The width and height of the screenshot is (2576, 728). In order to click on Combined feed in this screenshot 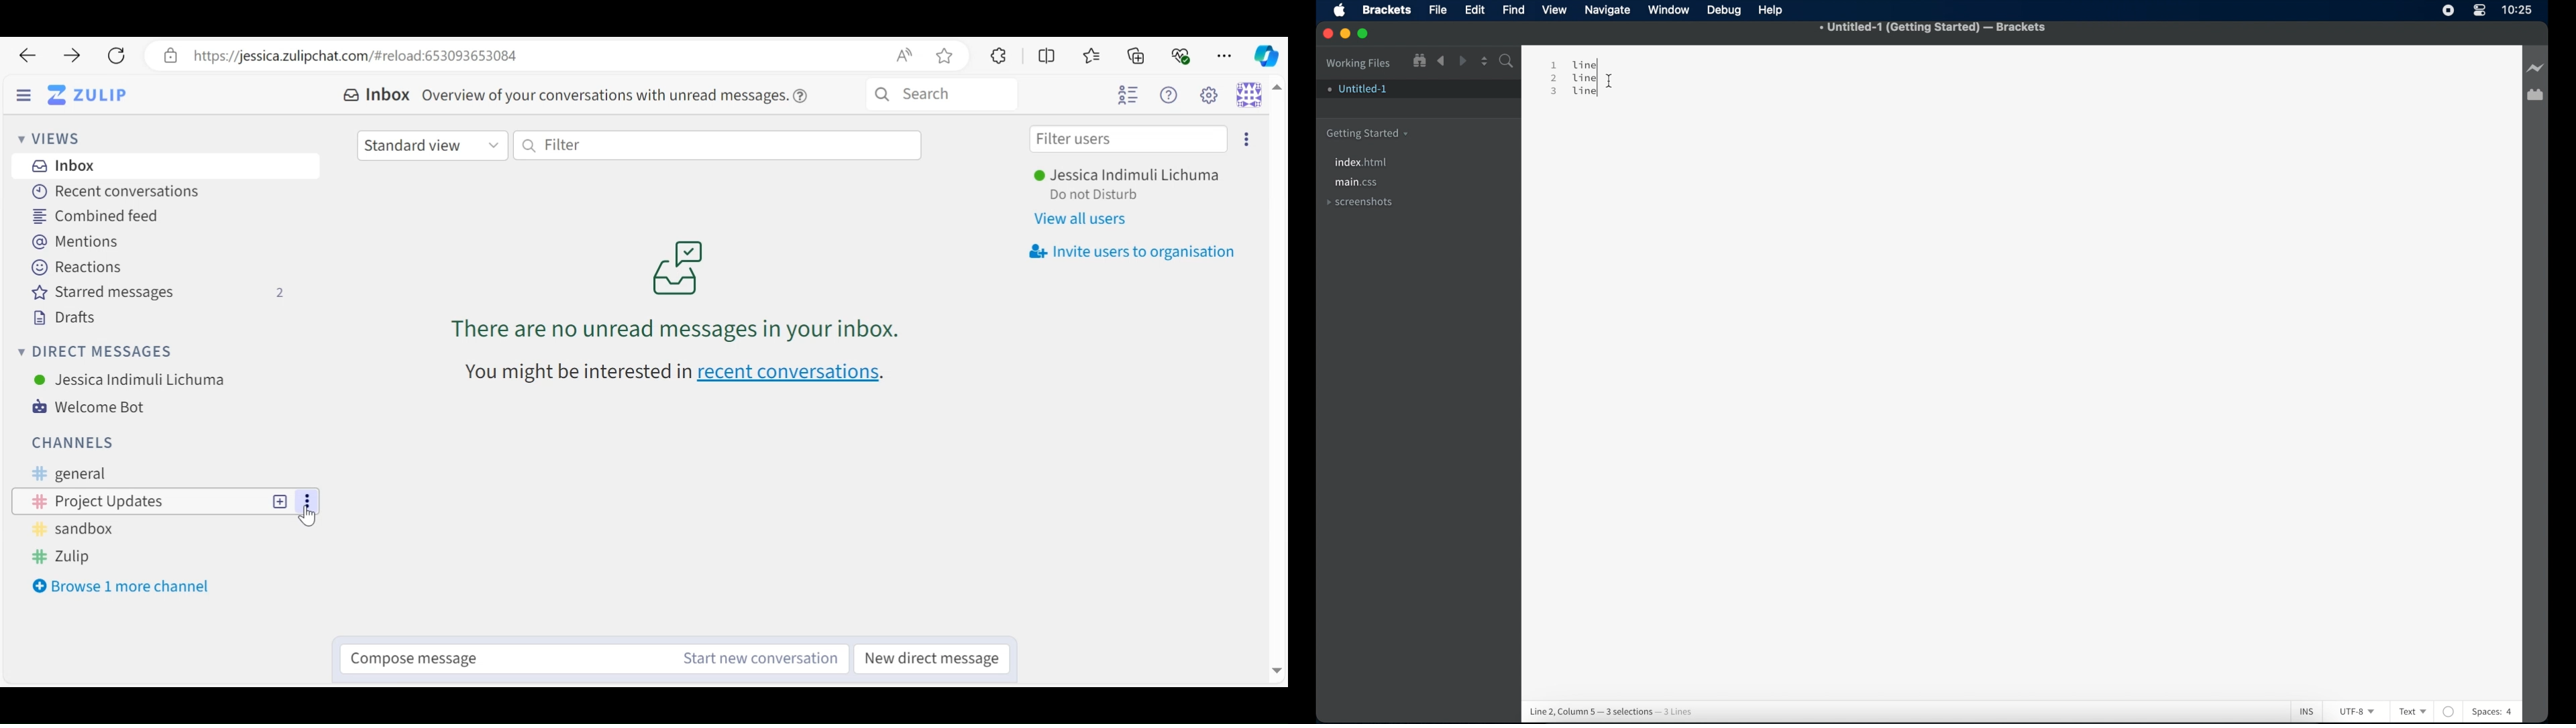, I will do `click(98, 215)`.